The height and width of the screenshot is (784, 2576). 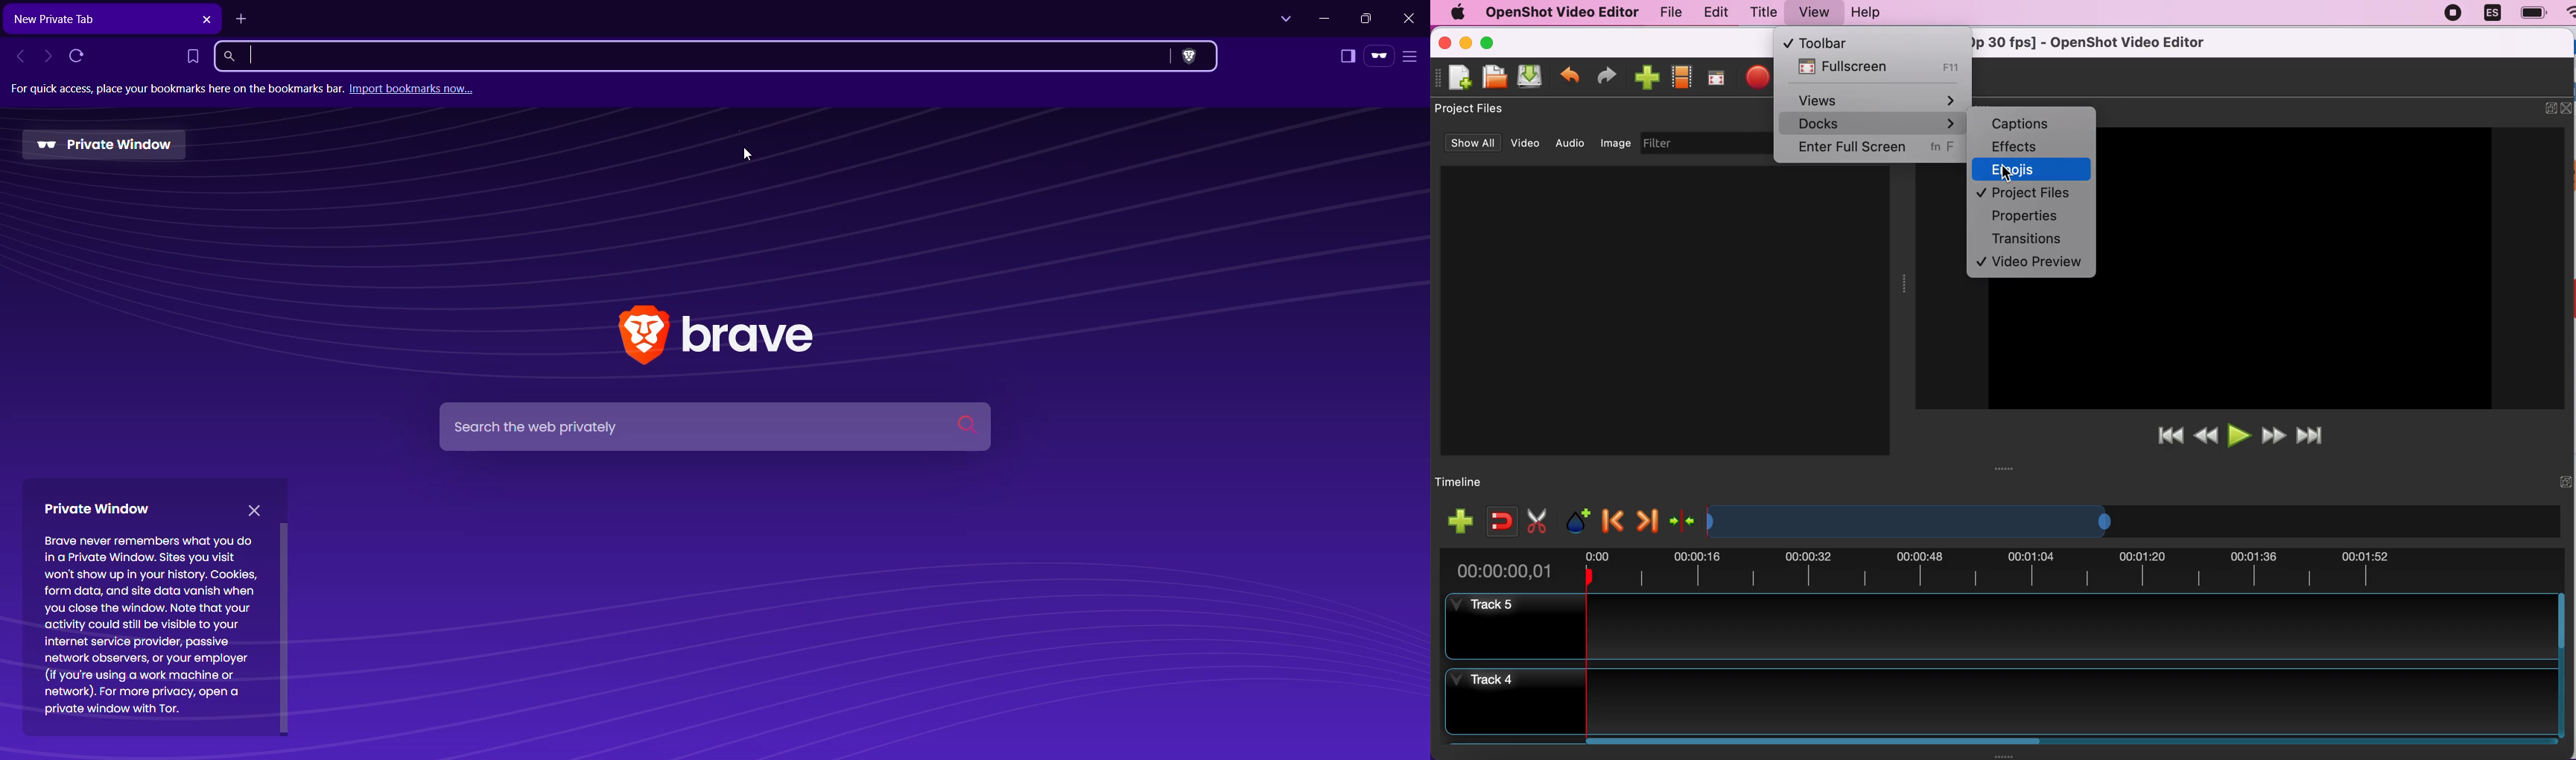 What do you see at coordinates (1406, 19) in the screenshot?
I see `Close` at bounding box center [1406, 19].